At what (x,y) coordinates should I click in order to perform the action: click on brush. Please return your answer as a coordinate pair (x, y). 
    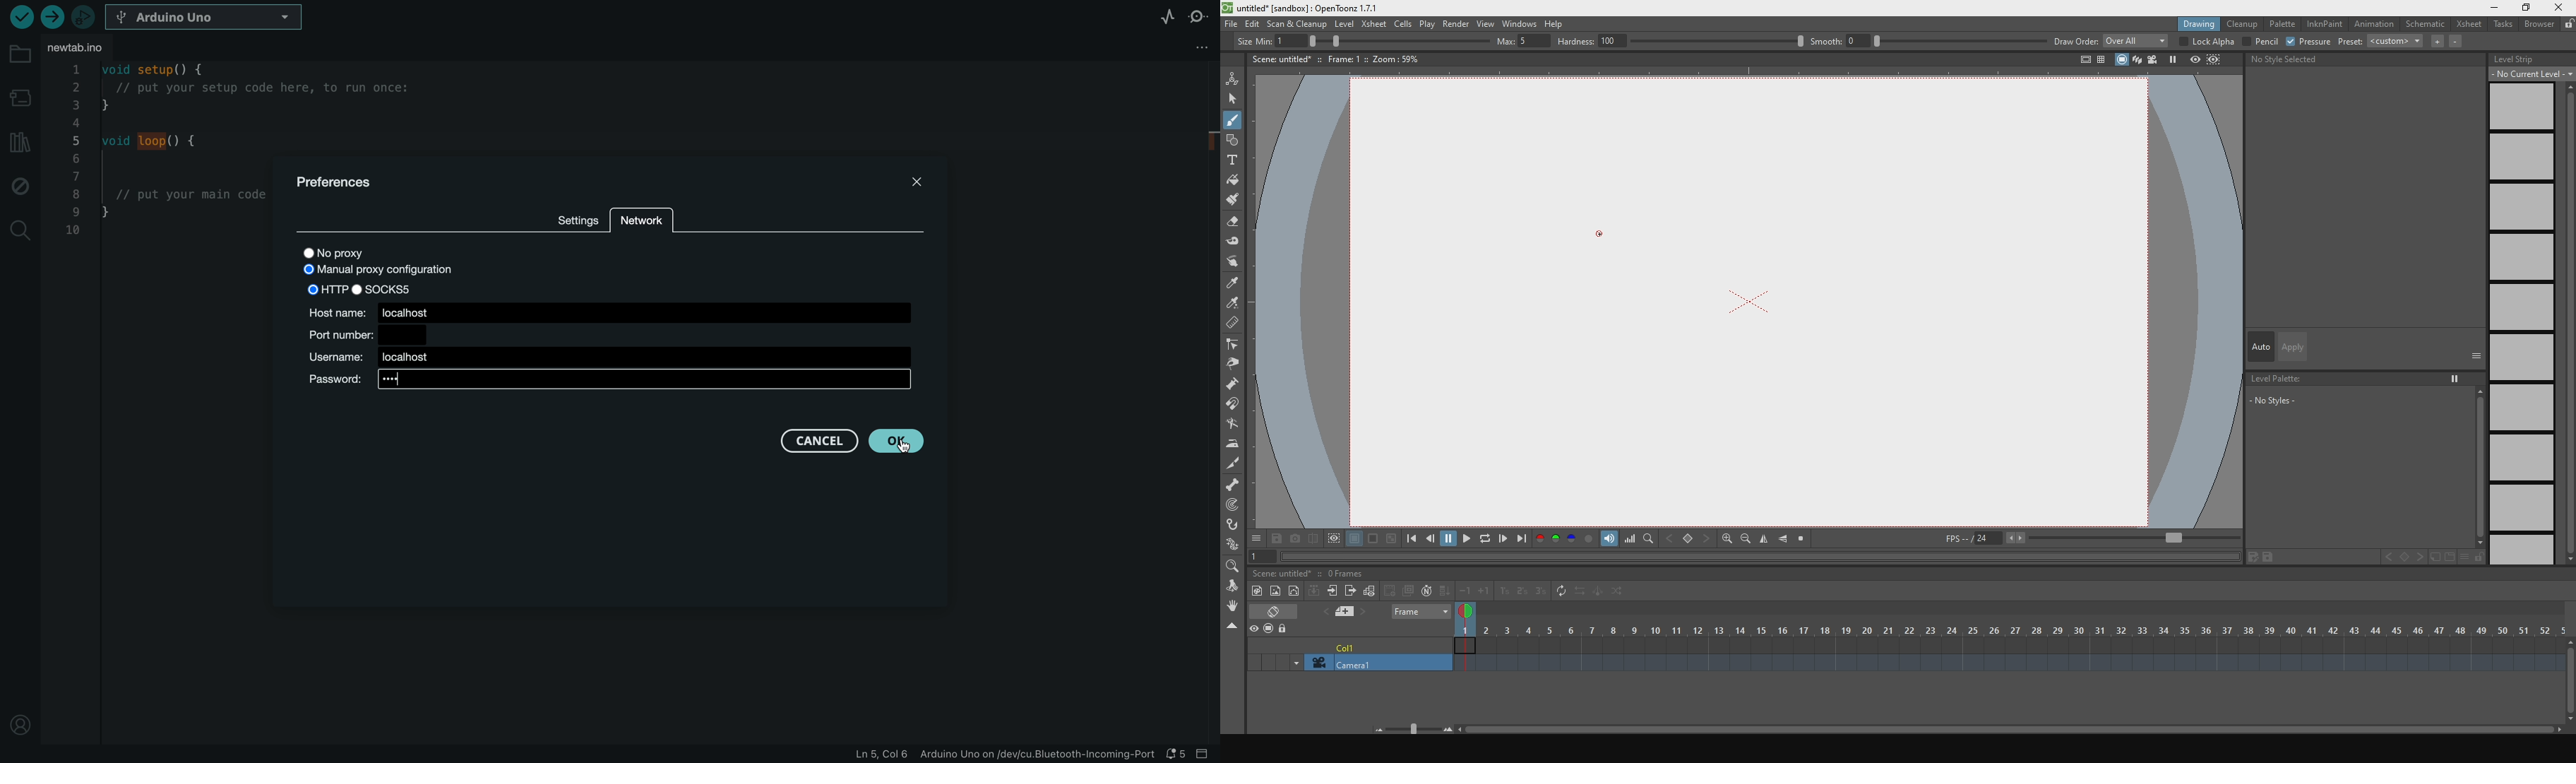
    Looking at the image, I should click on (1234, 200).